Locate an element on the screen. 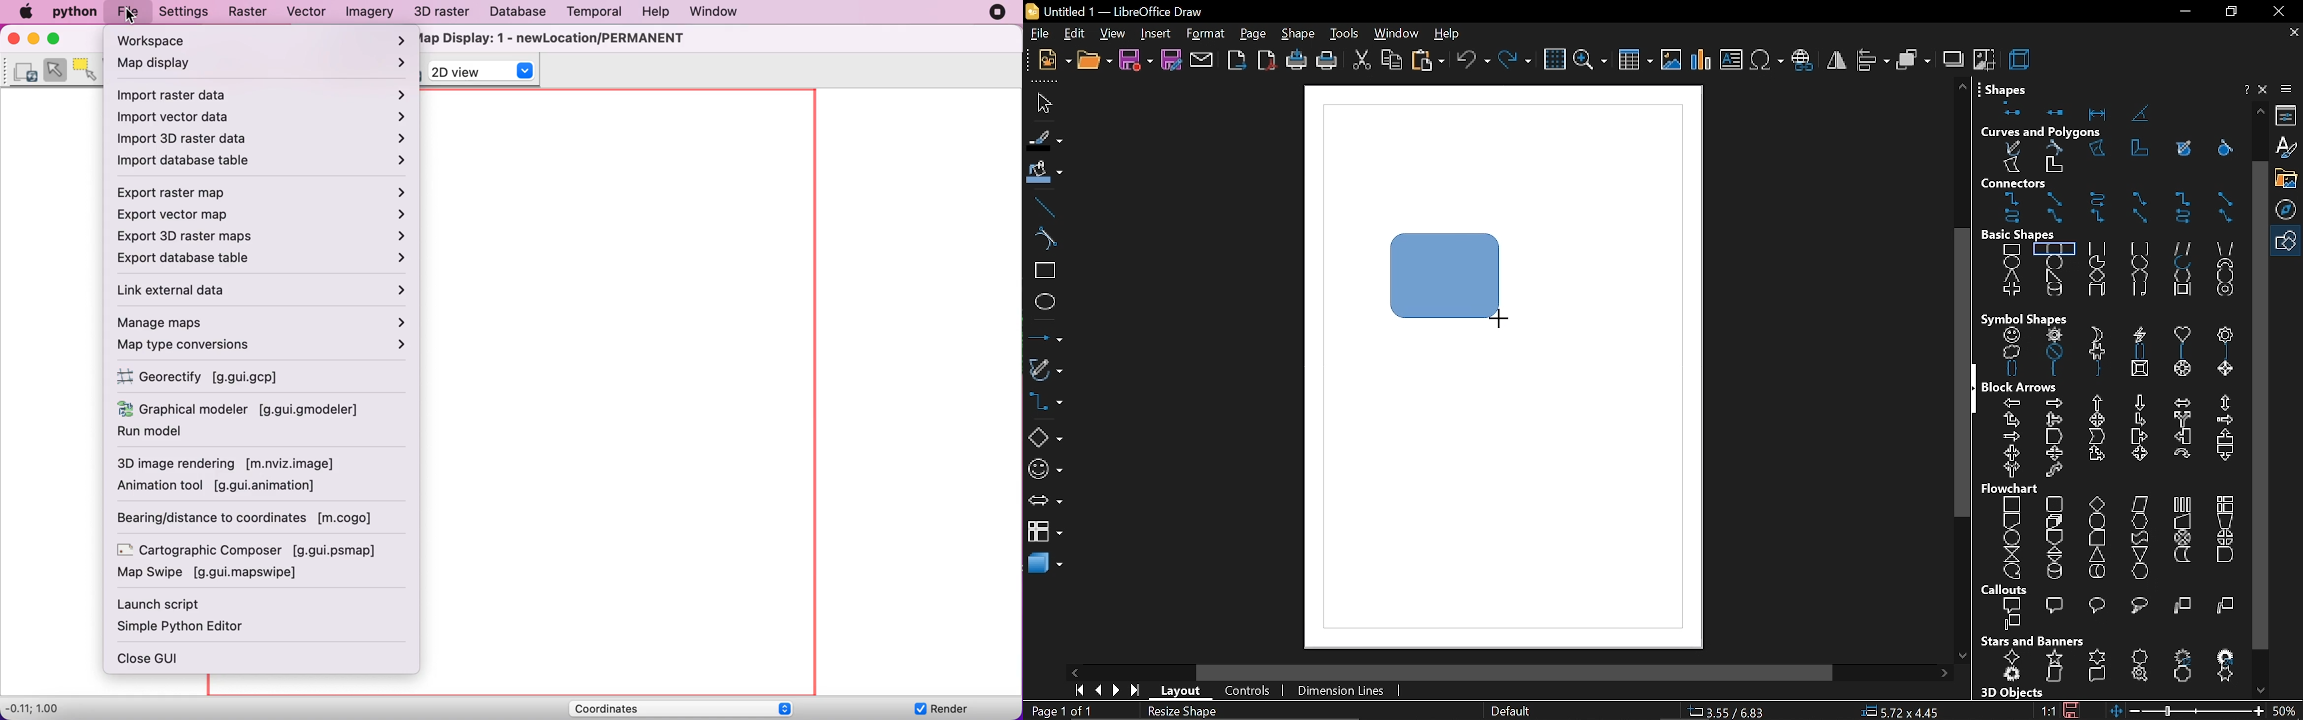  co-ordinate is located at coordinates (1732, 711).